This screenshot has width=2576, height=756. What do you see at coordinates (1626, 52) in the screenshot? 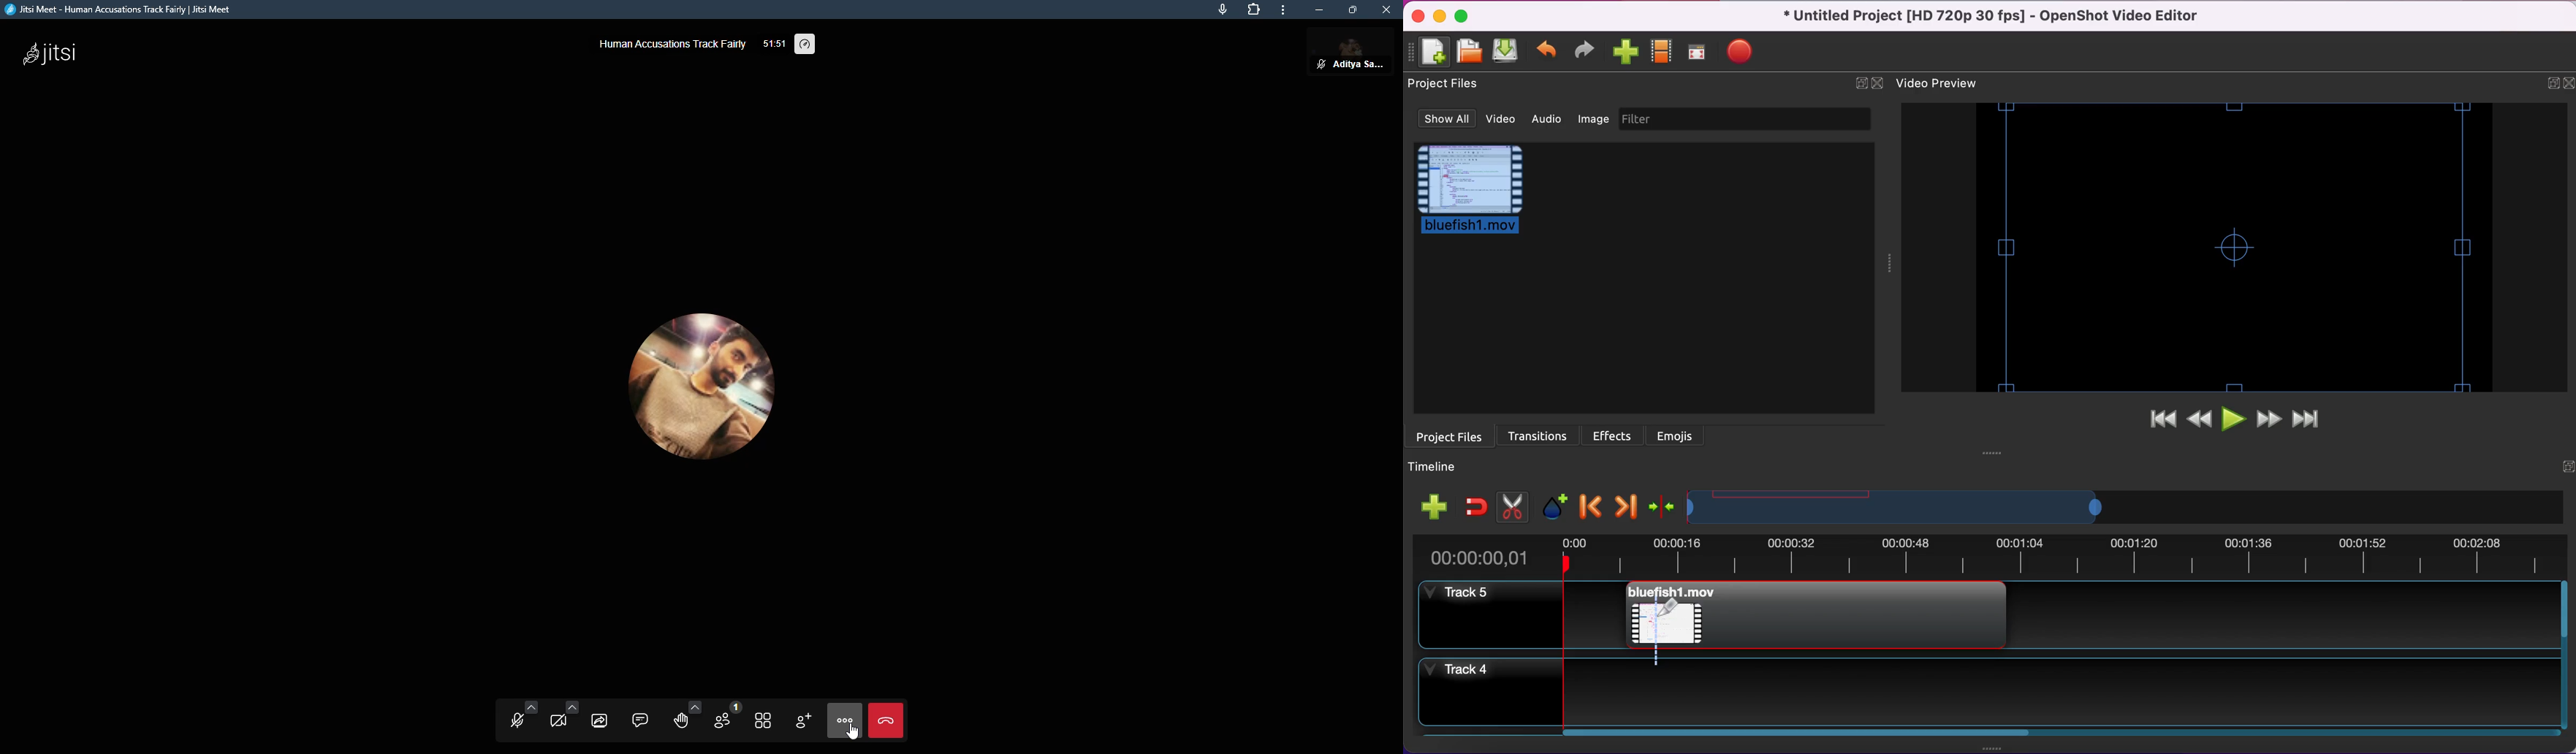
I see `import files` at bounding box center [1626, 52].